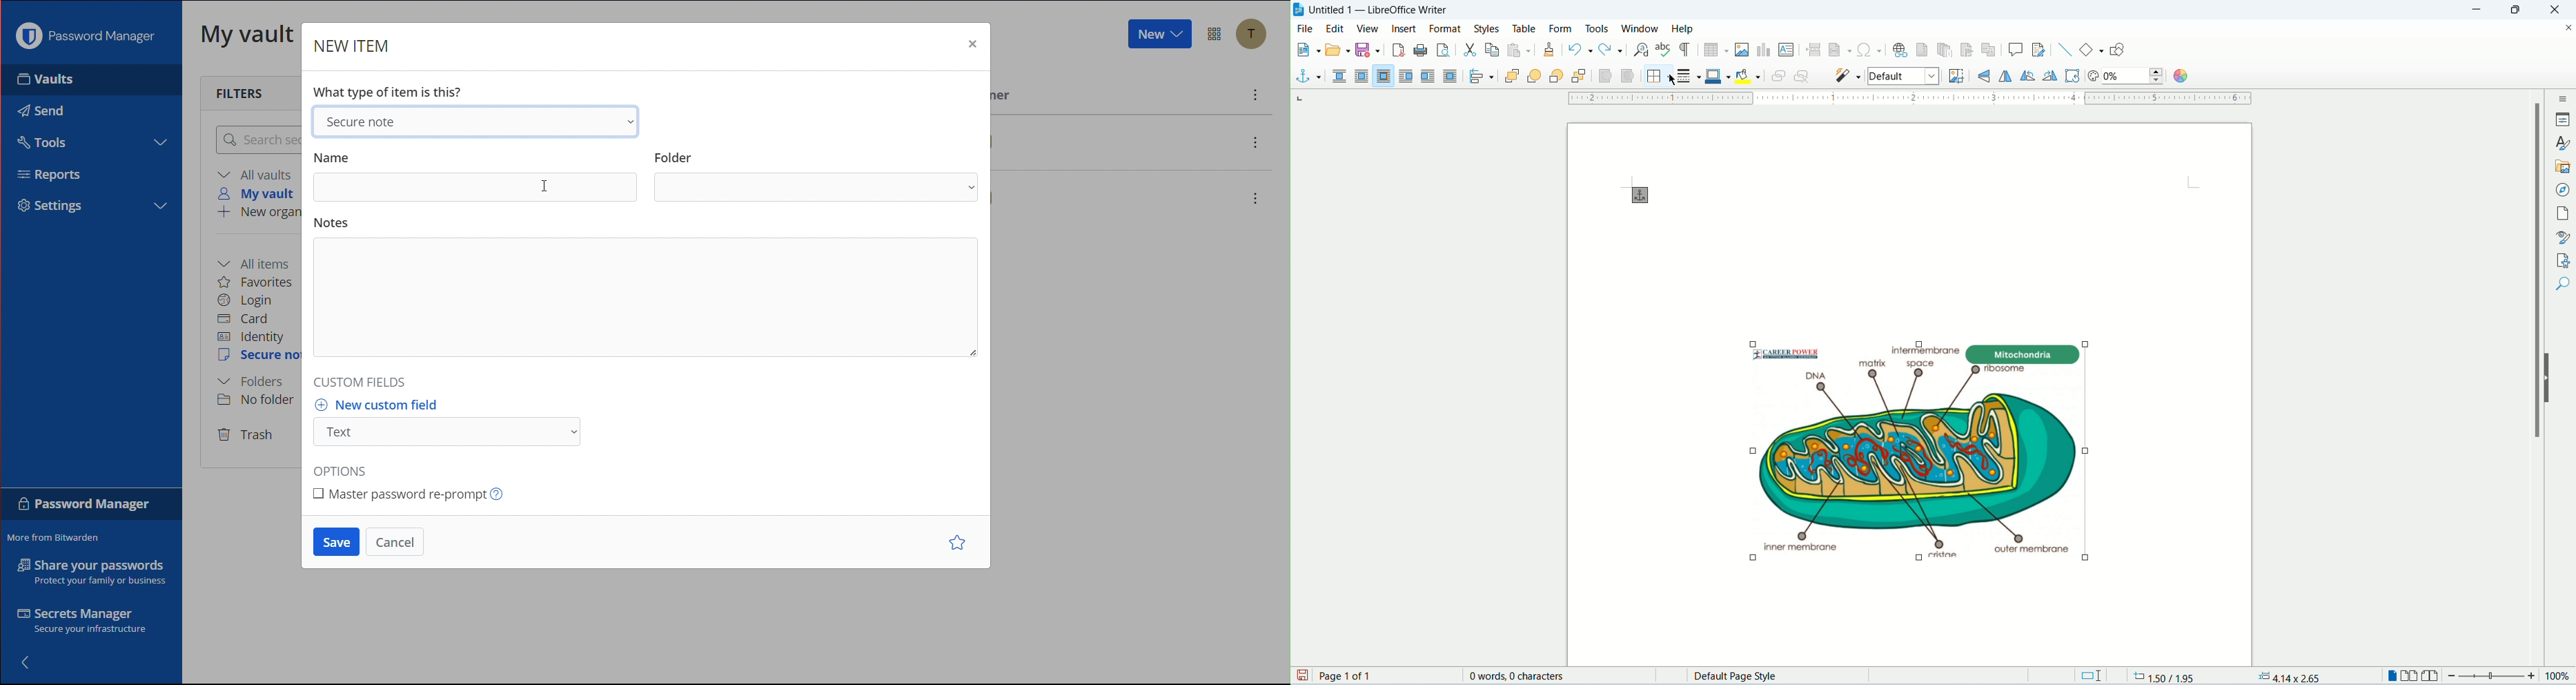  Describe the element at coordinates (1563, 27) in the screenshot. I see `form` at that location.